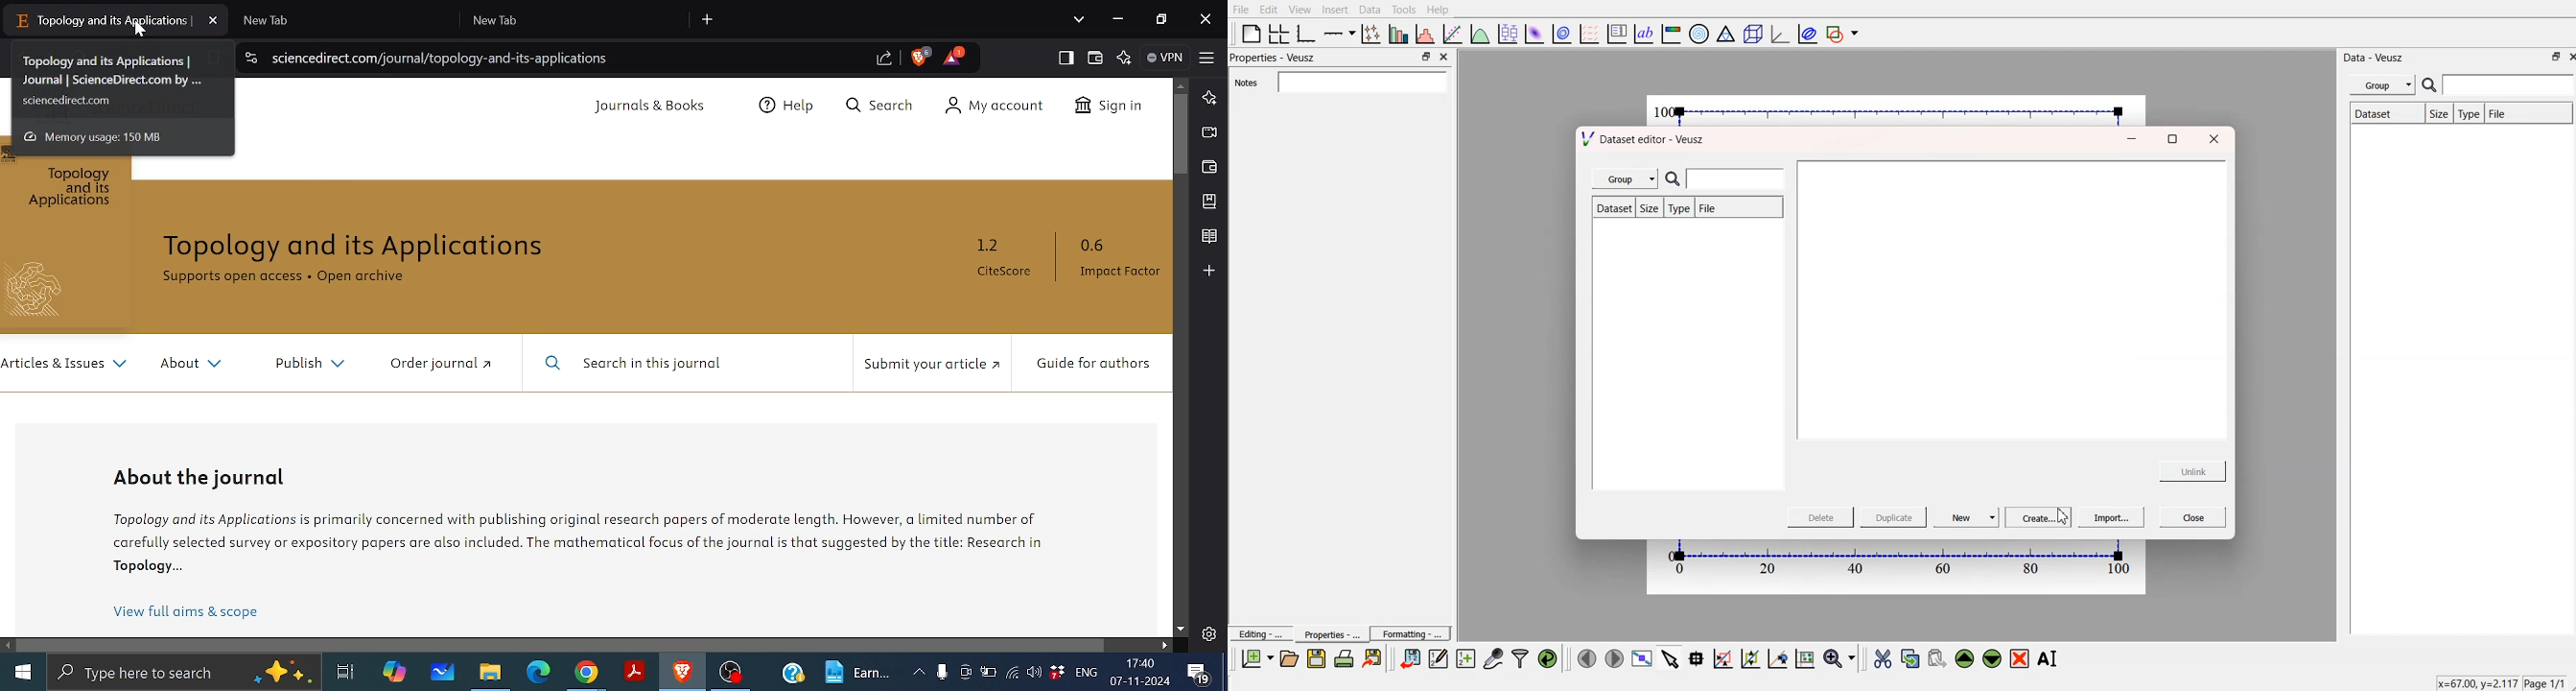  What do you see at coordinates (2213, 140) in the screenshot?
I see `Close` at bounding box center [2213, 140].